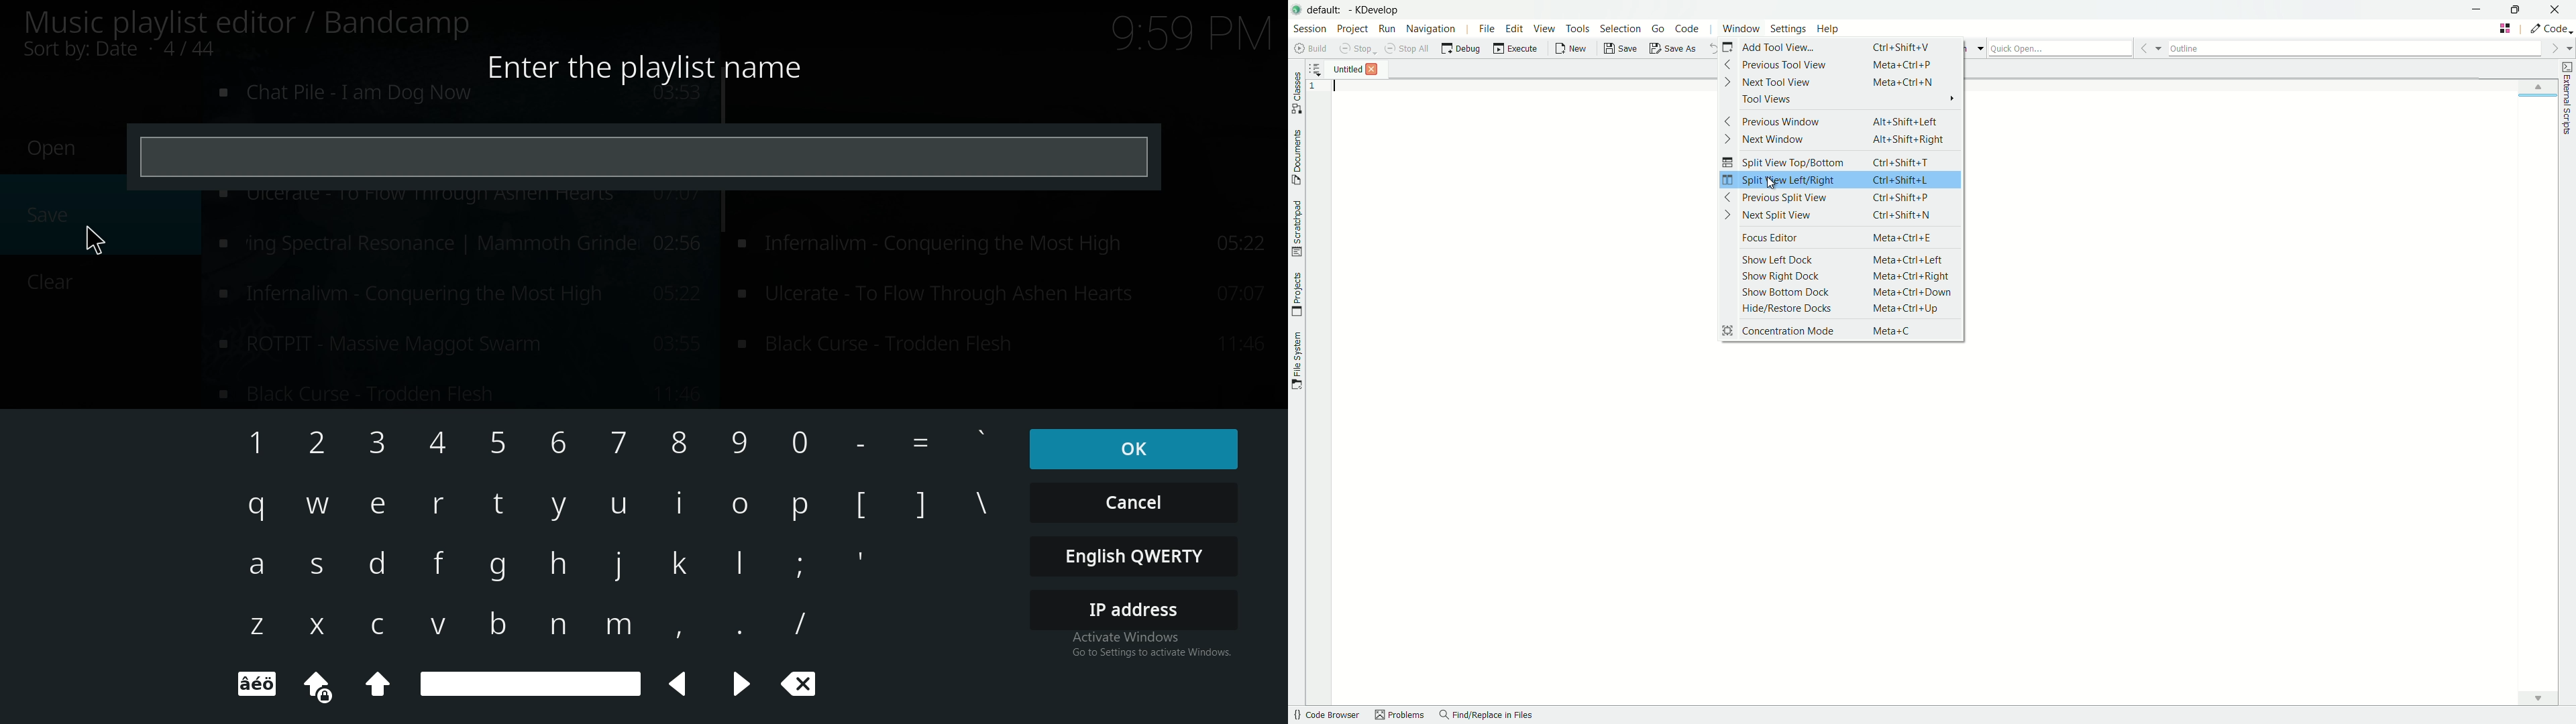 This screenshot has width=2576, height=728. I want to click on ip address, so click(1136, 609).